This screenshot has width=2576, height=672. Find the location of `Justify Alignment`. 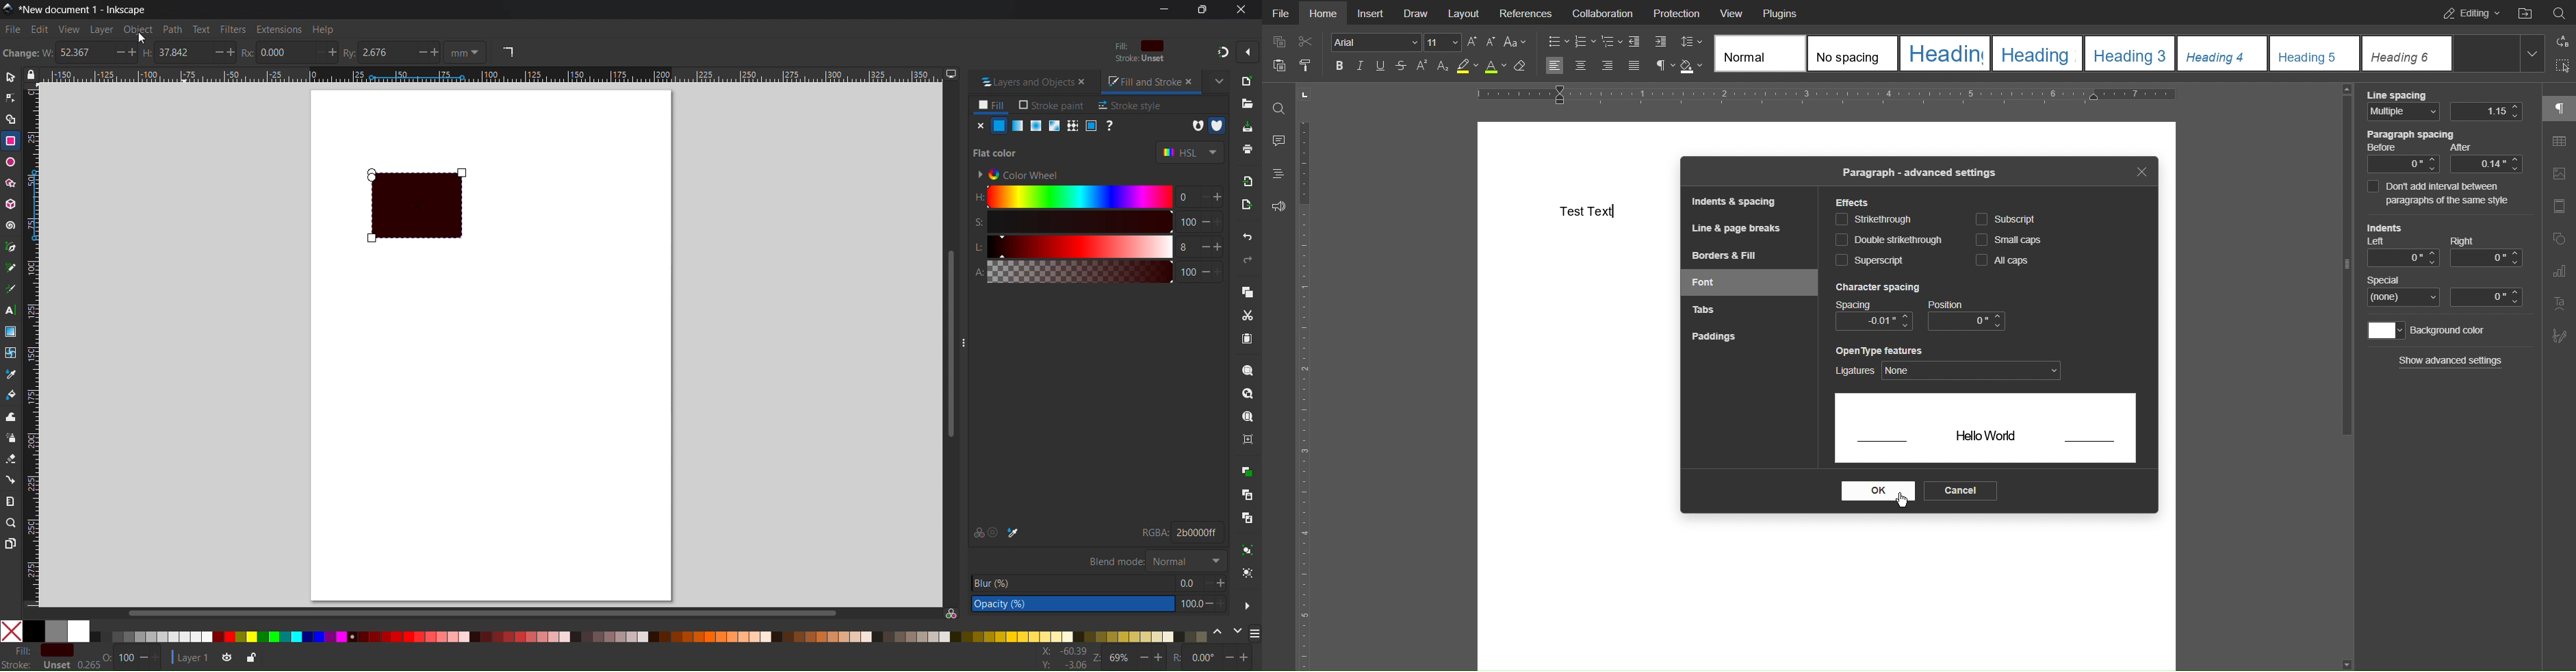

Justify Alignment is located at coordinates (1633, 66).